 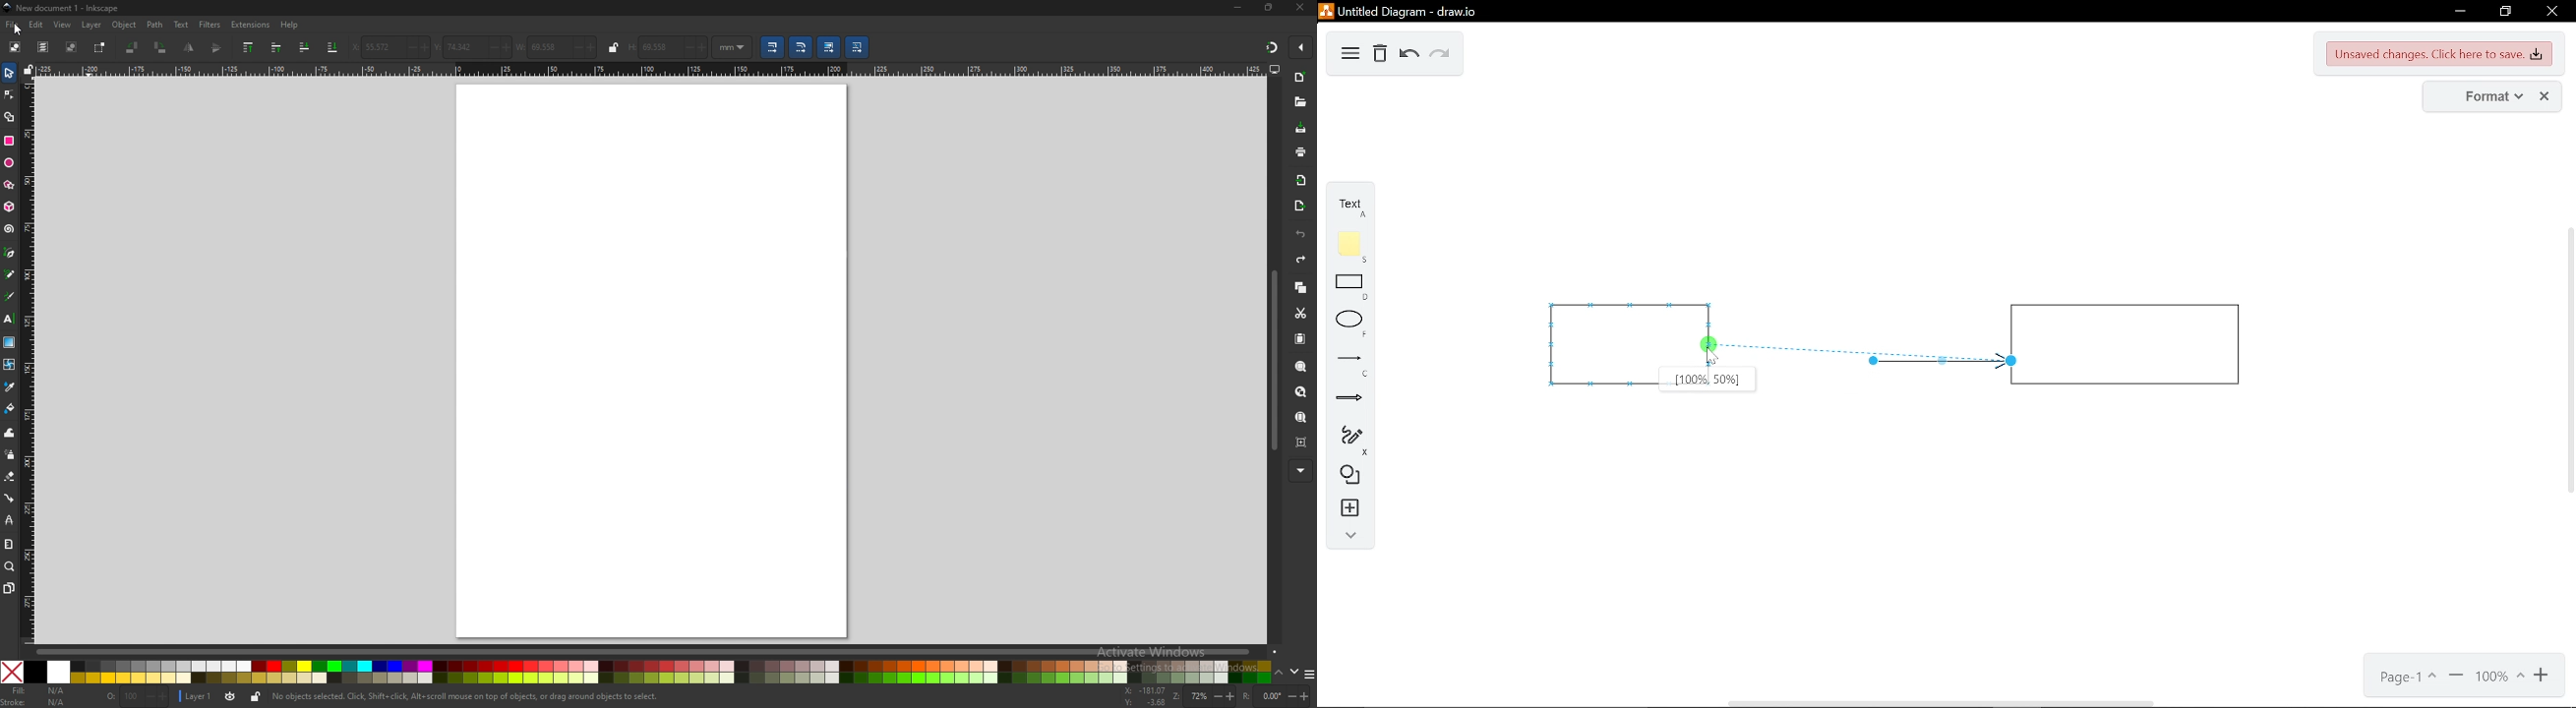 What do you see at coordinates (1711, 357) in the screenshot?
I see `Cursor` at bounding box center [1711, 357].